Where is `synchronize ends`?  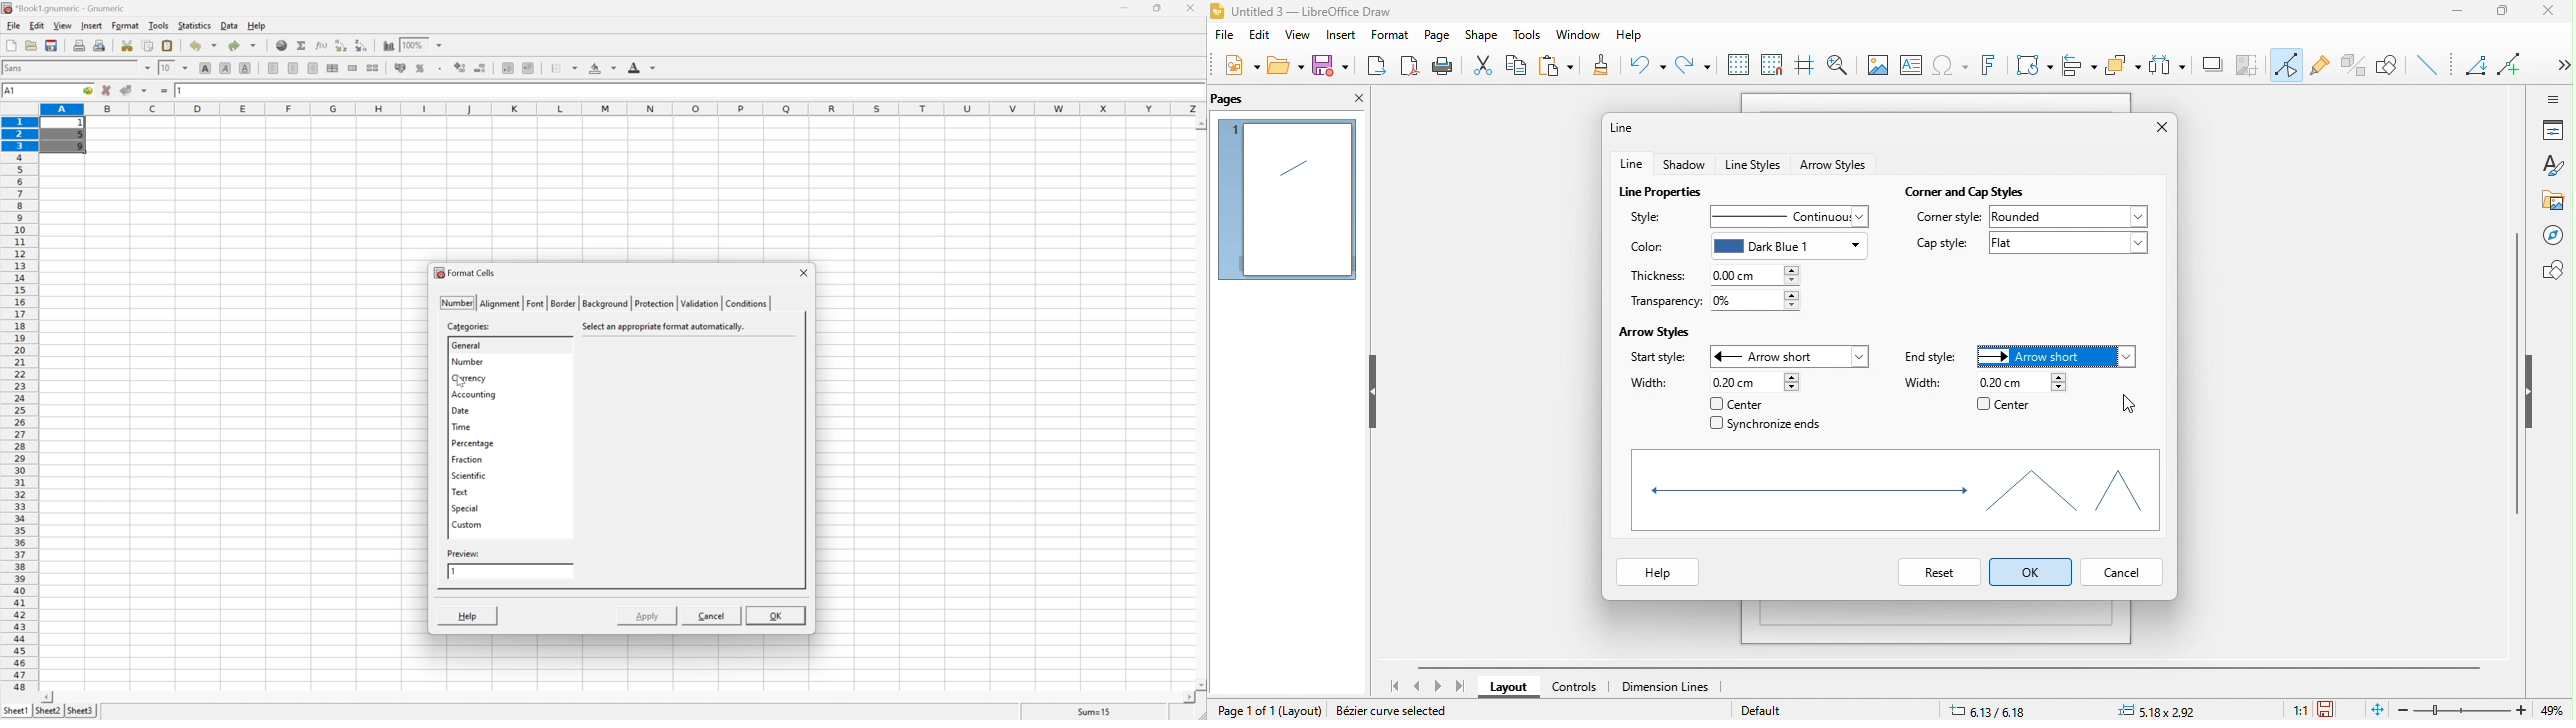 synchronize ends is located at coordinates (1768, 426).